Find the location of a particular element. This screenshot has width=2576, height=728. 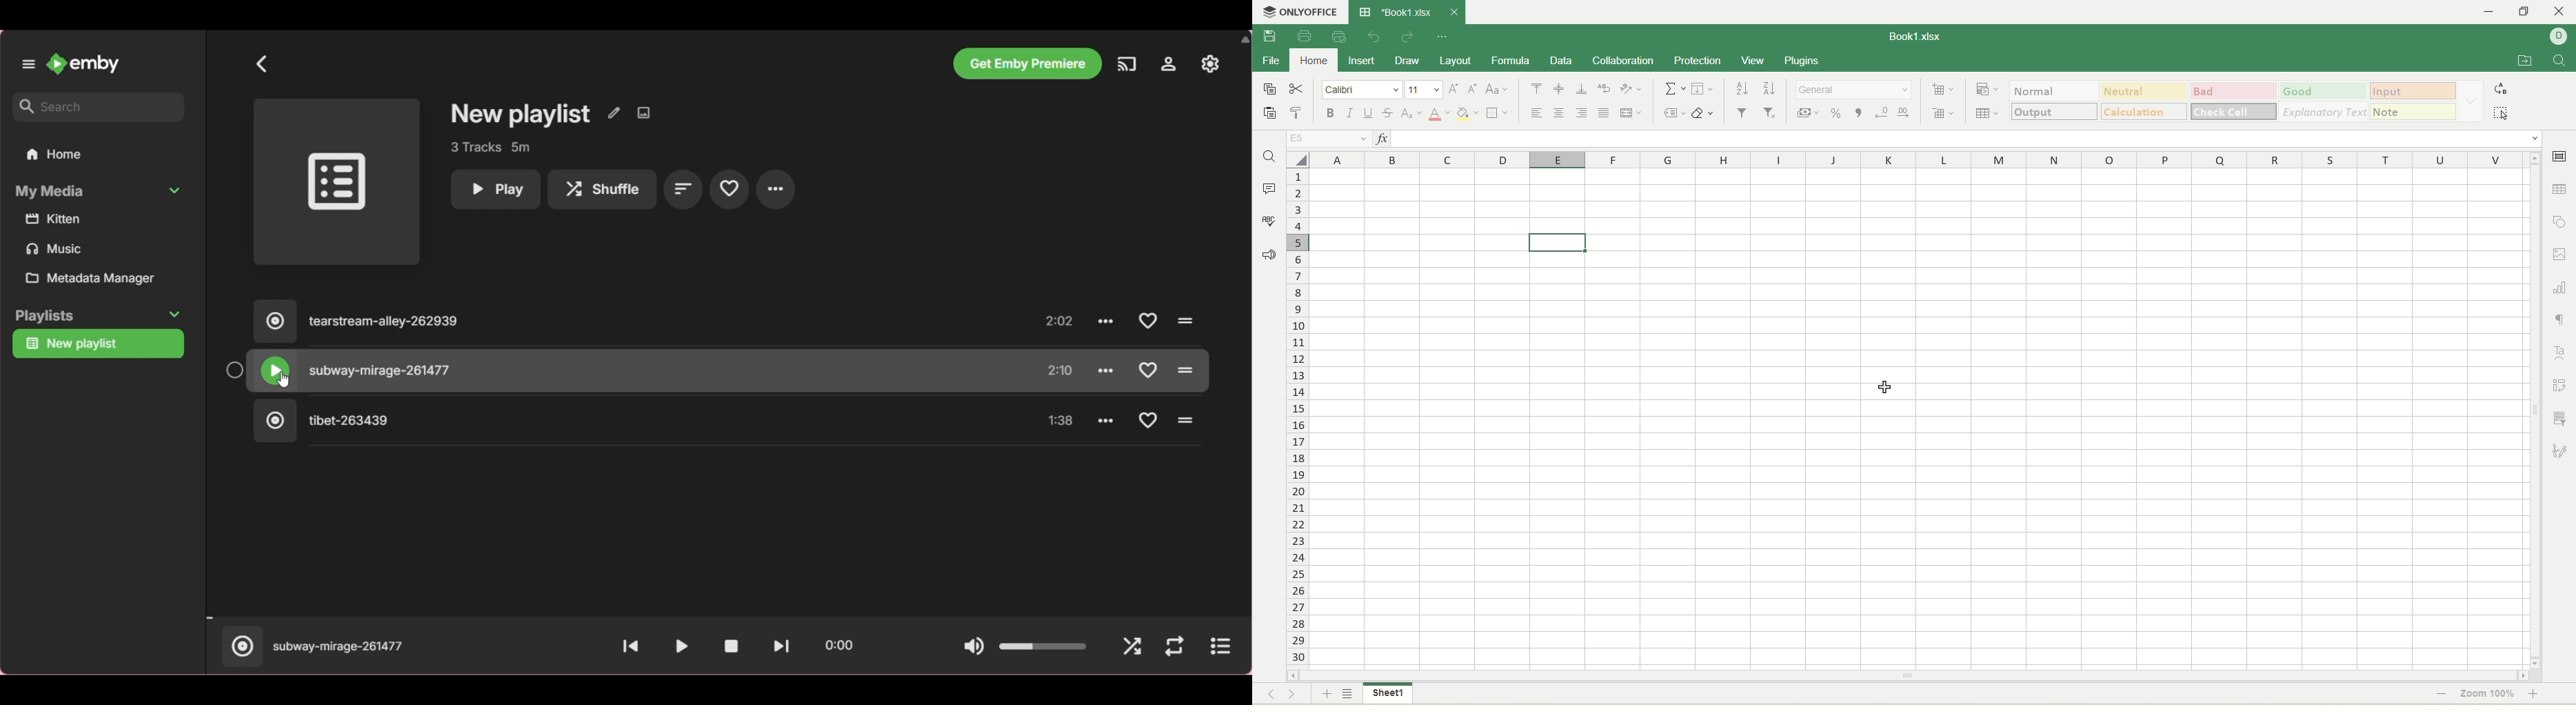

paste is located at coordinates (1270, 115).